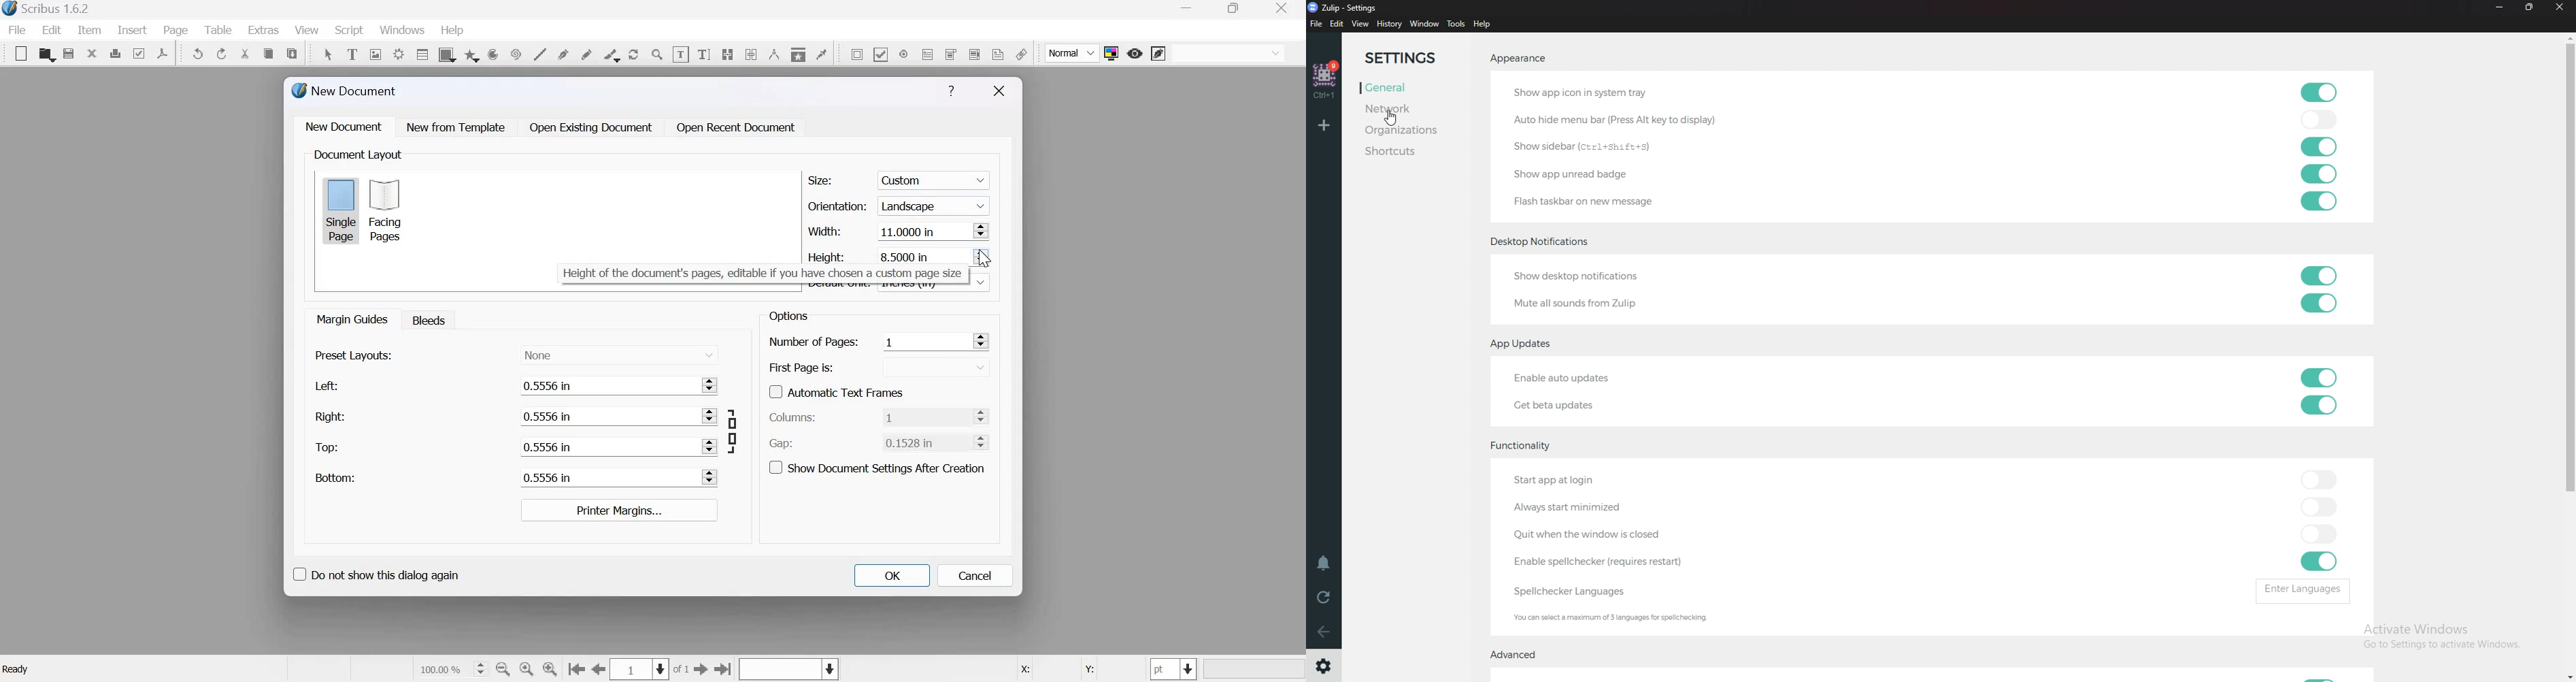 The height and width of the screenshot is (700, 2576). Describe the element at coordinates (163, 53) in the screenshot. I see `Save as PDF` at that location.